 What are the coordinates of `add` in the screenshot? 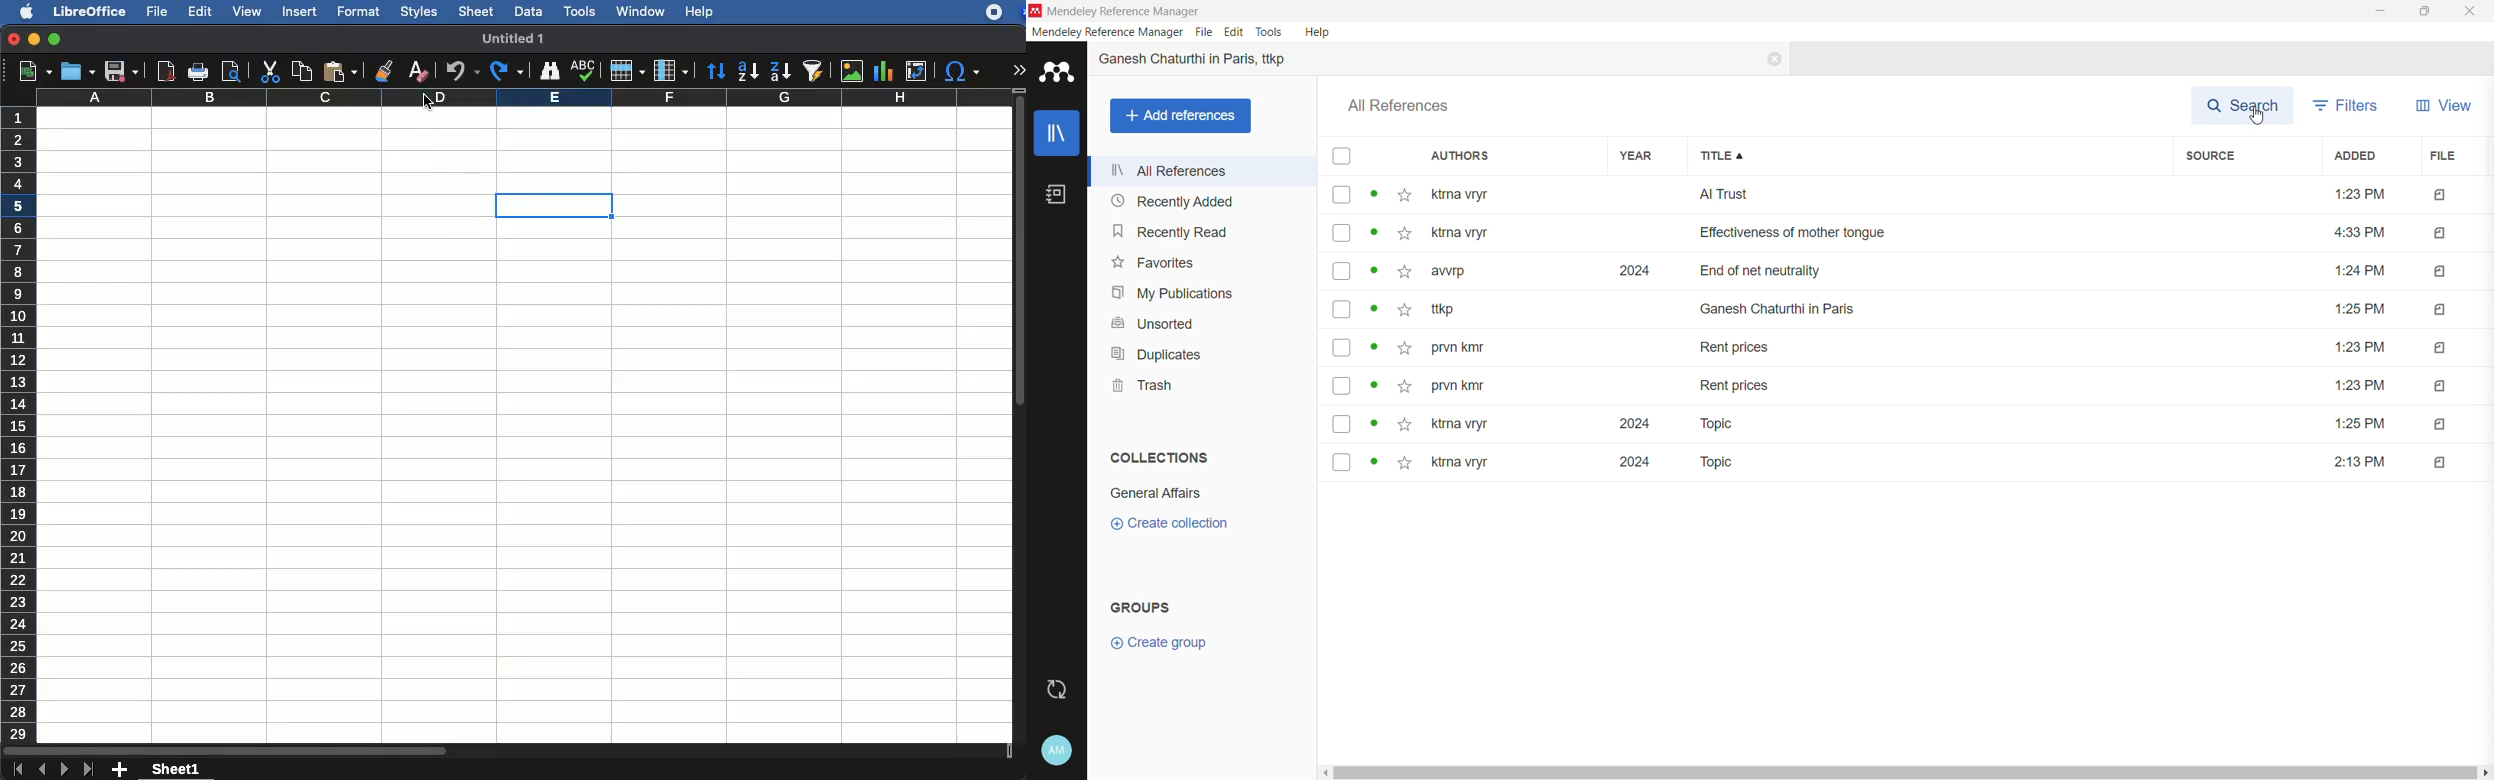 It's located at (120, 770).